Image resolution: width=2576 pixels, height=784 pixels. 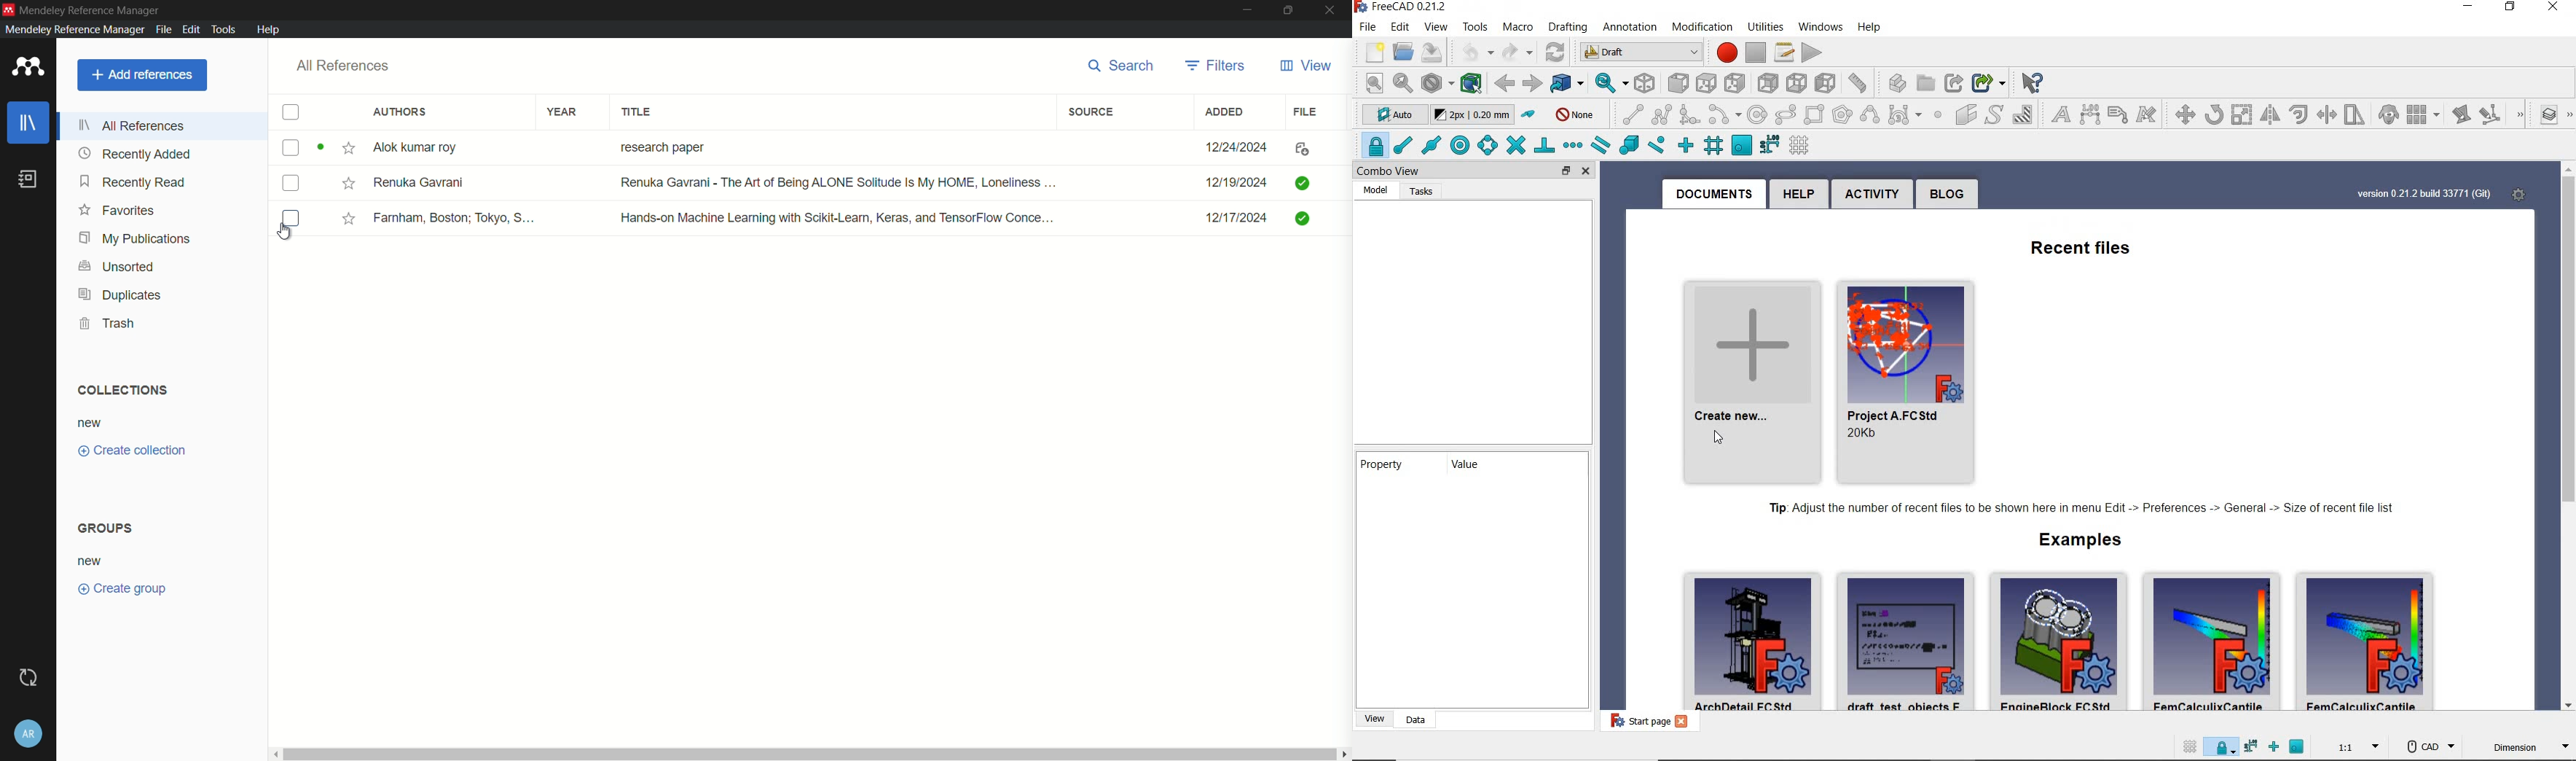 What do you see at coordinates (1432, 82) in the screenshot?
I see `draw style` at bounding box center [1432, 82].